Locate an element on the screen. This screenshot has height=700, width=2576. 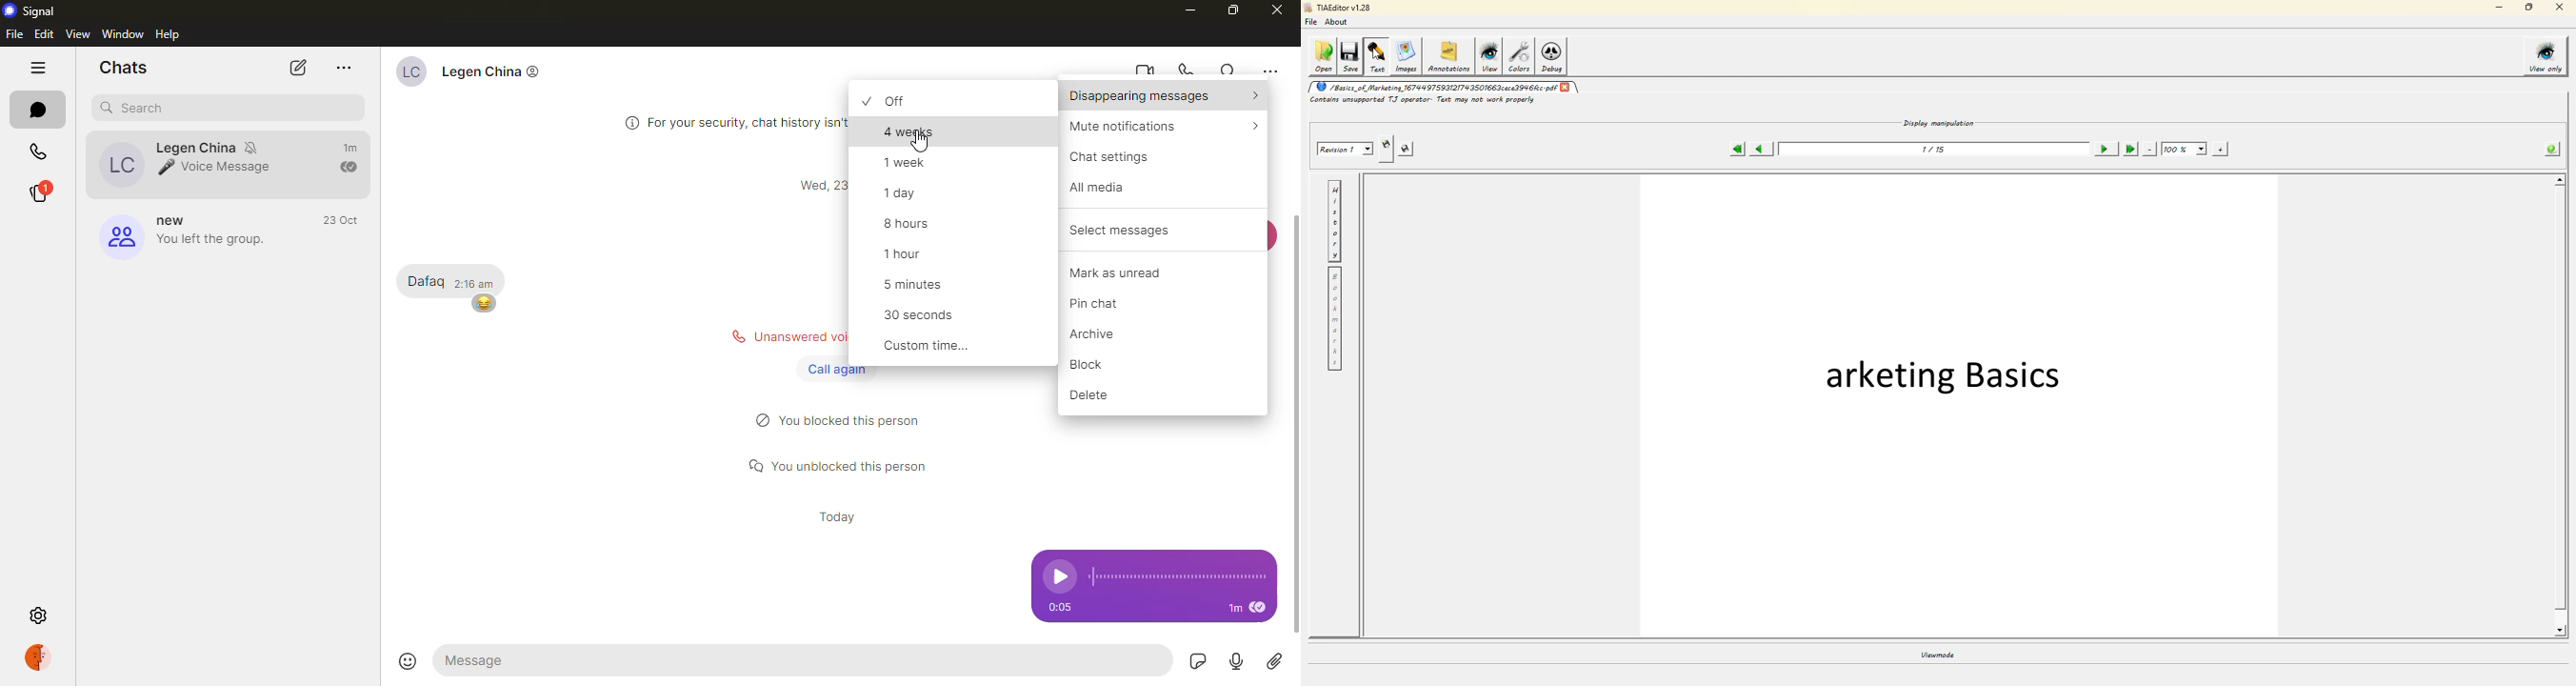
chats is located at coordinates (128, 67).